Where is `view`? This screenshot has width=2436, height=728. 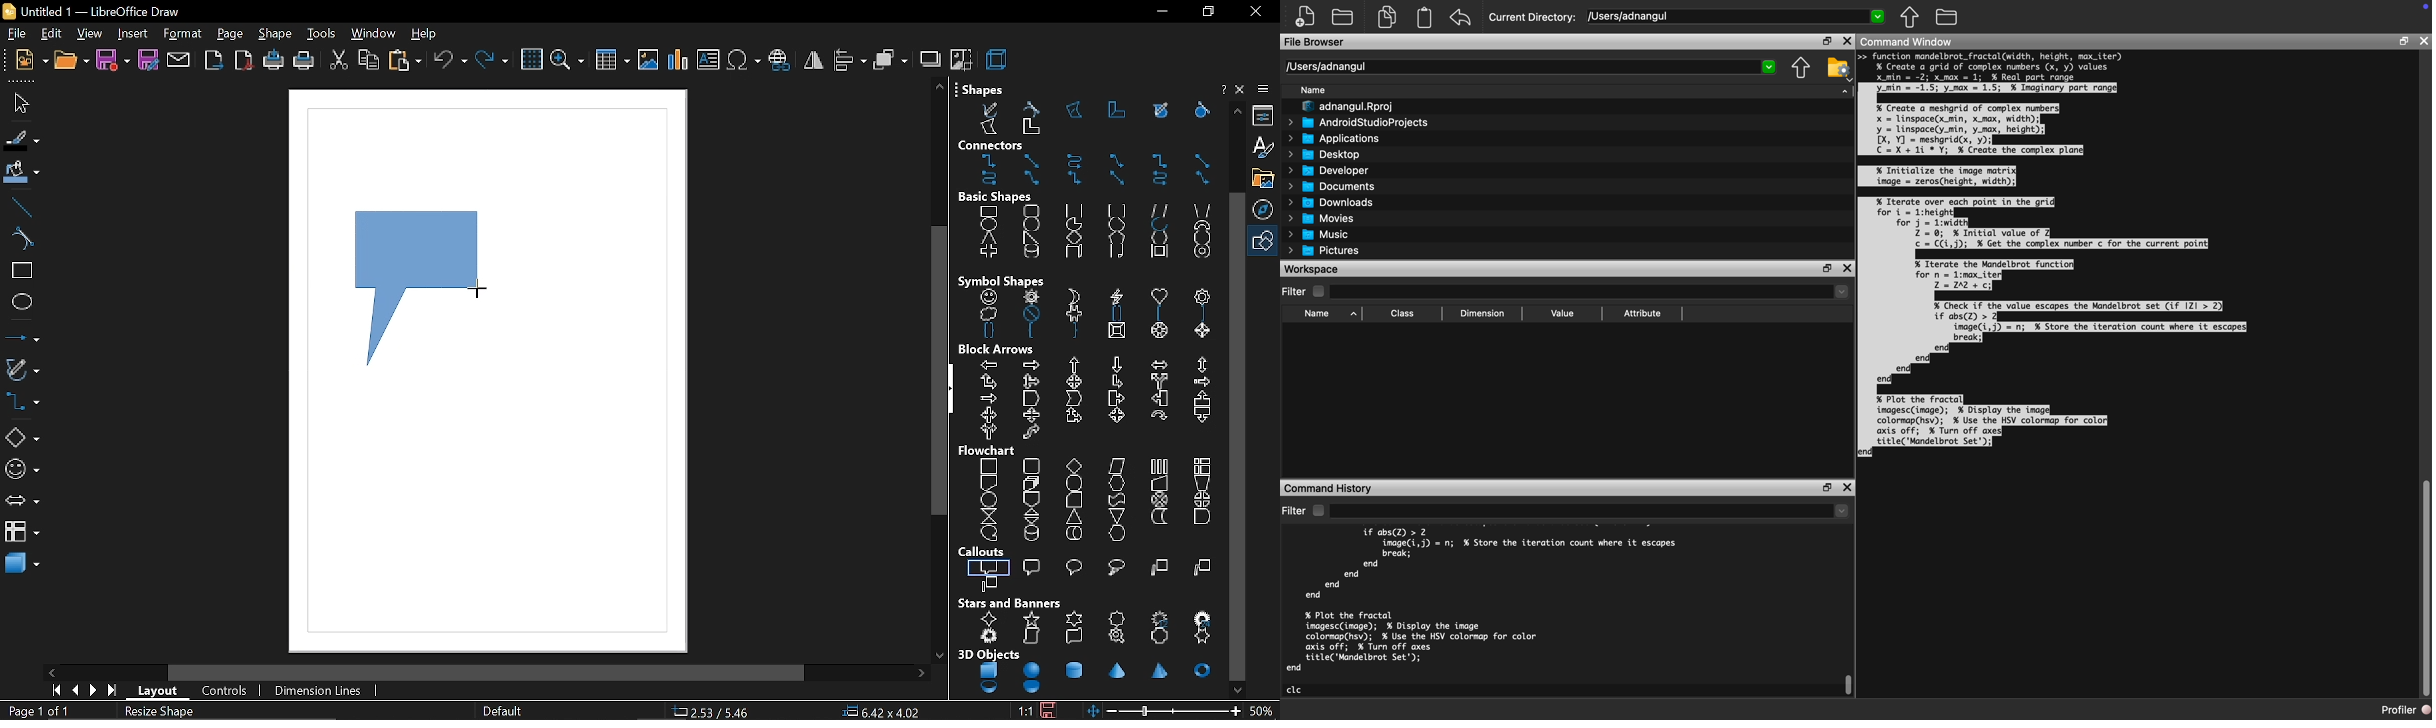
view is located at coordinates (88, 33).